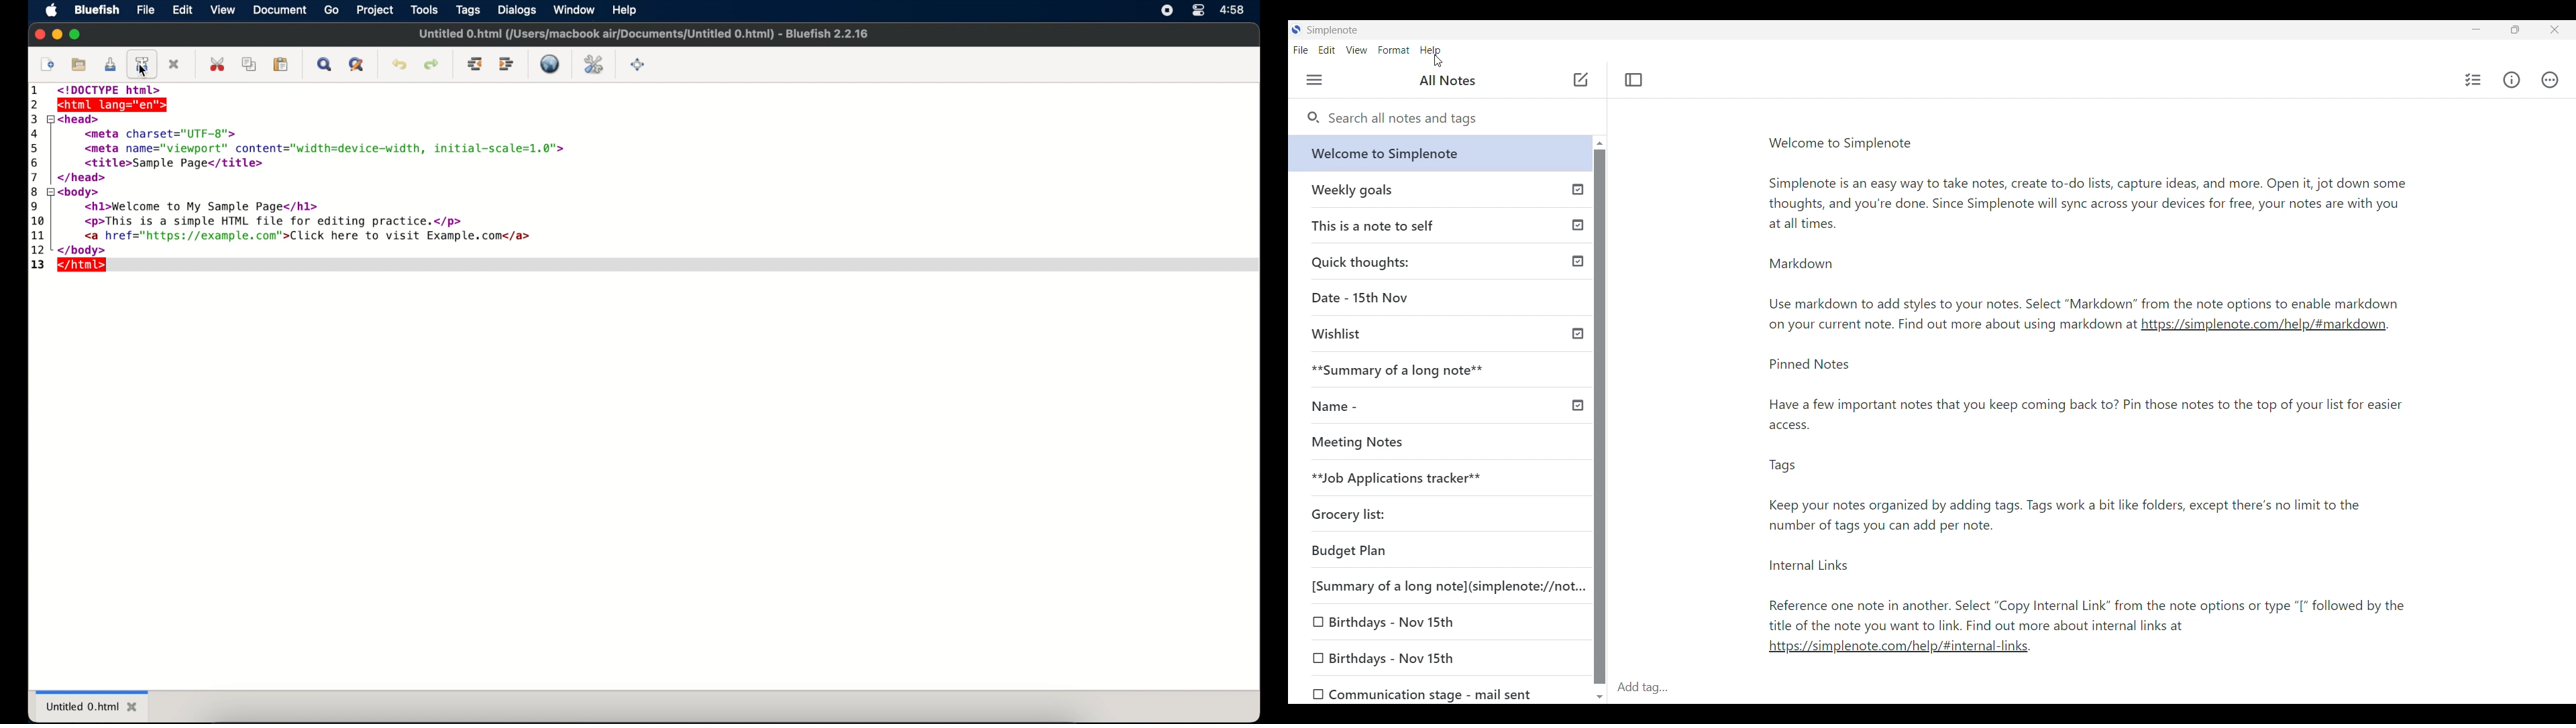 This screenshot has height=728, width=2576. What do you see at coordinates (1577, 402) in the screenshot?
I see `` at bounding box center [1577, 402].